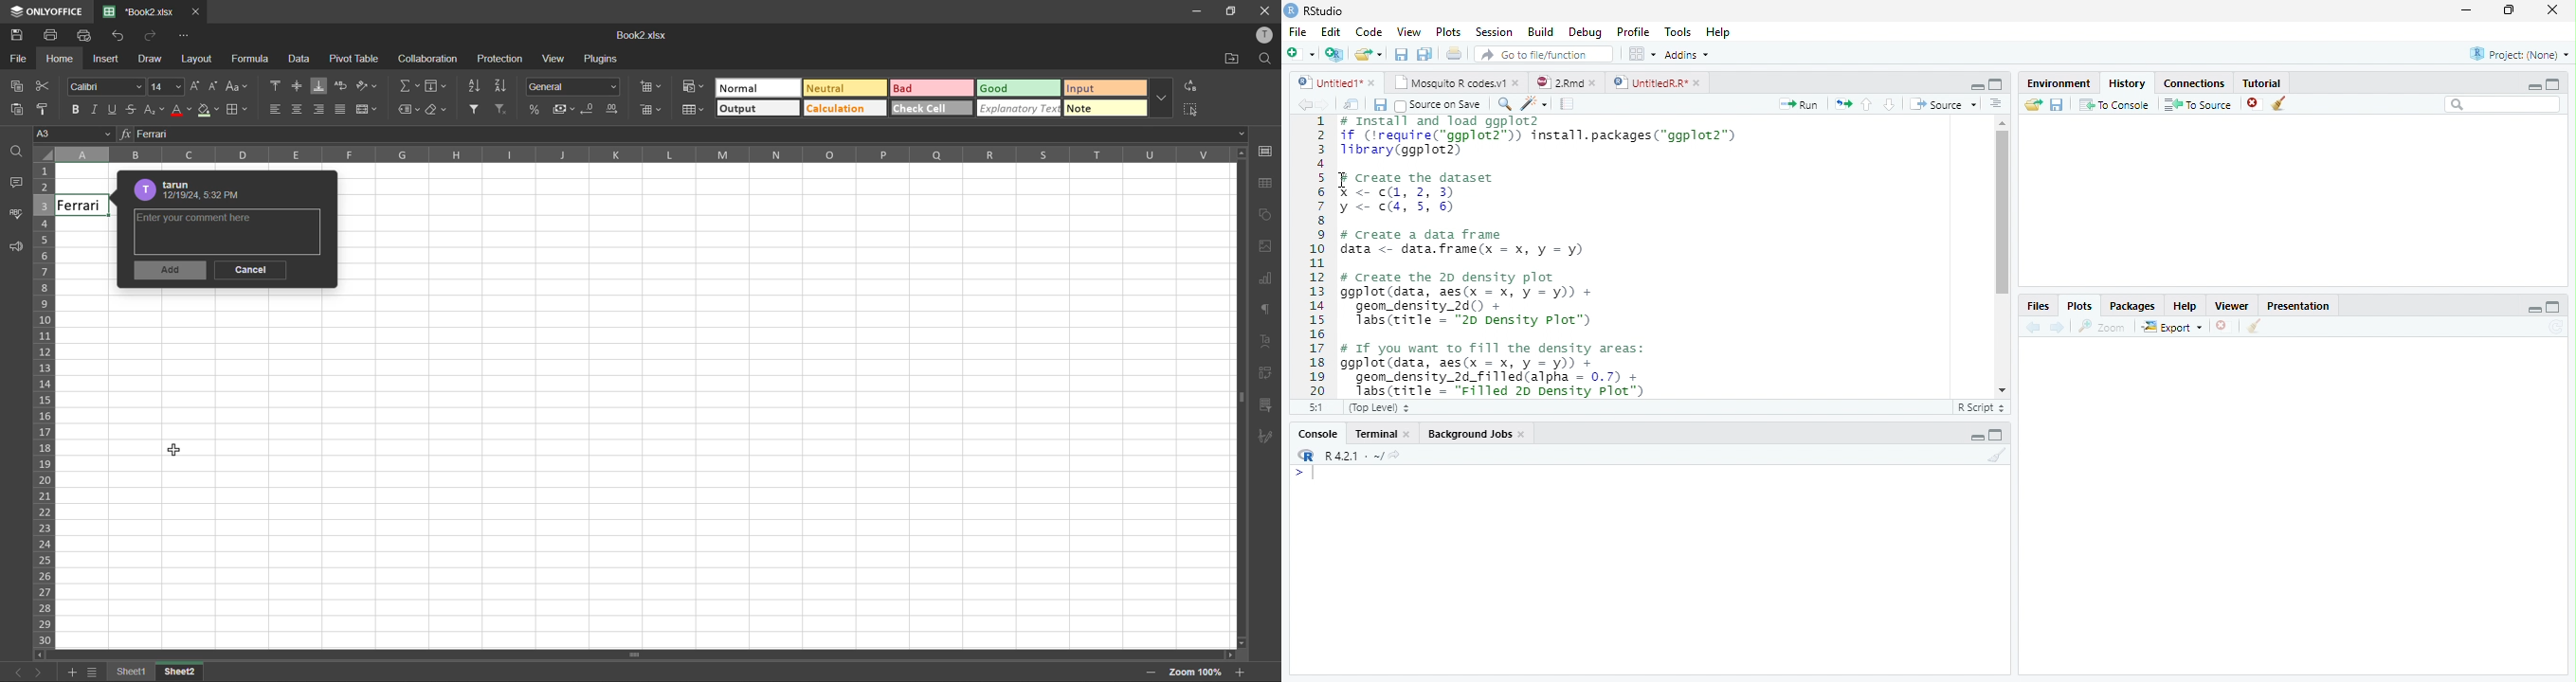  I want to click on re-run the previous code, so click(1842, 103).